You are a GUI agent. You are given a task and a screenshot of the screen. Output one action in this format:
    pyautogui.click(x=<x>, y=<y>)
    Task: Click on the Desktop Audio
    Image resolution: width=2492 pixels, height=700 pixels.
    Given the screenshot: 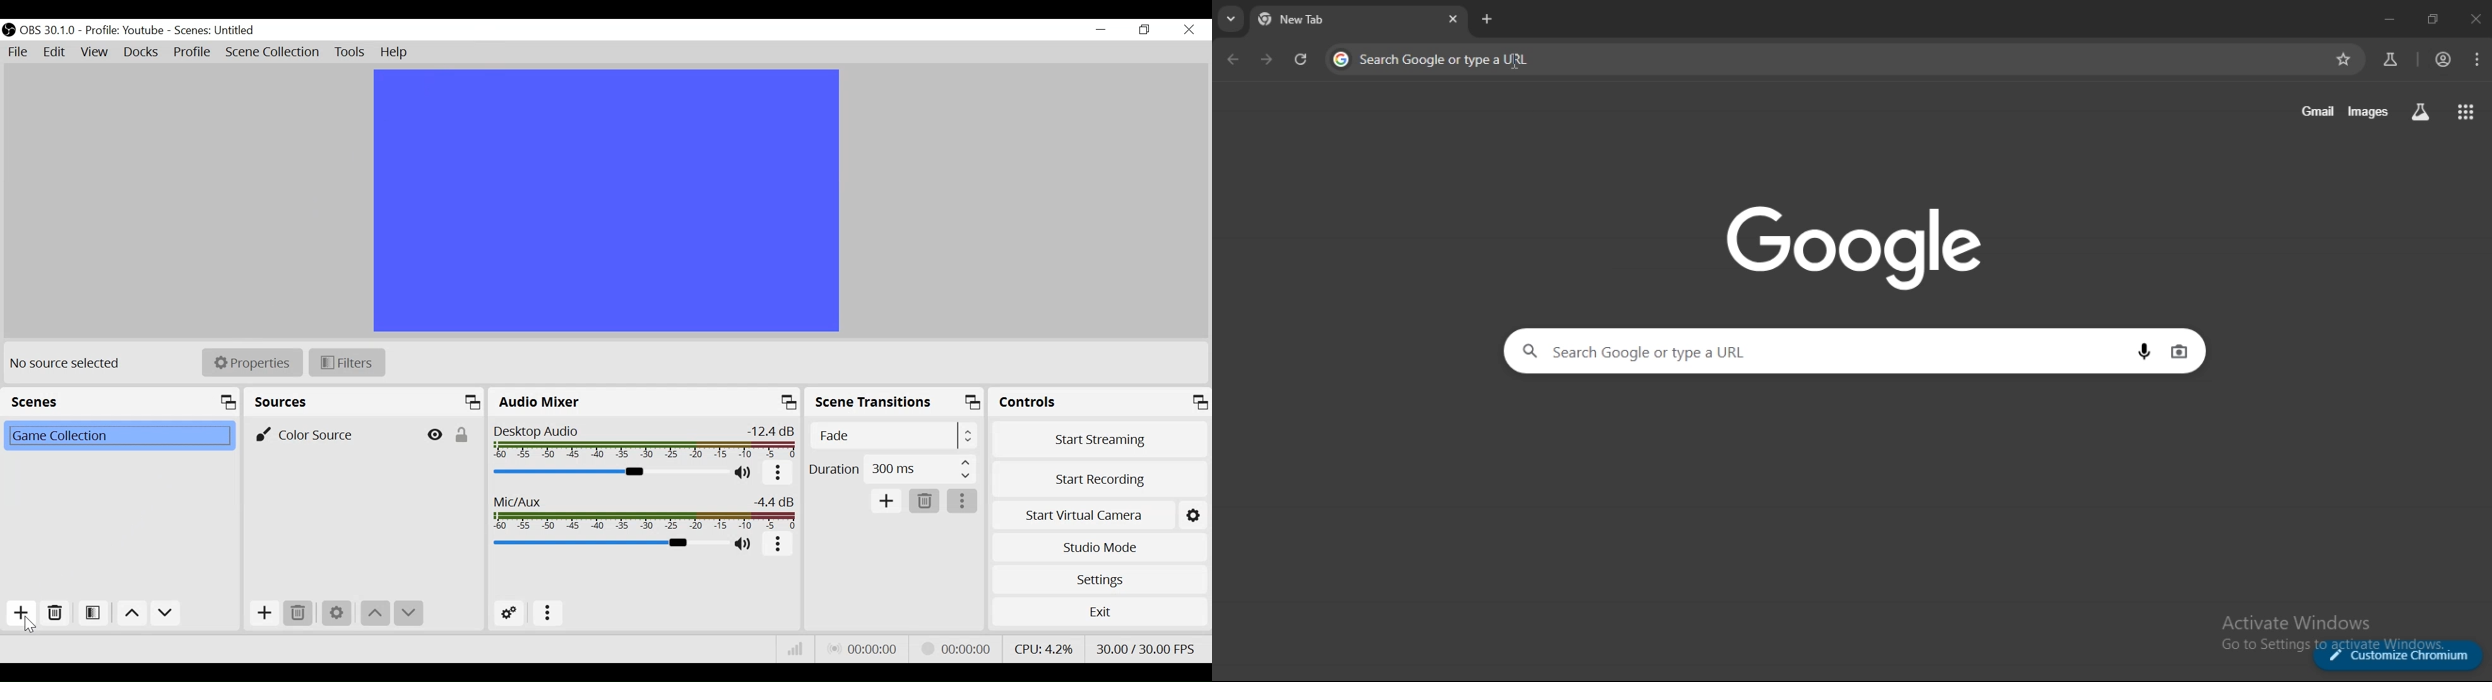 What is the action you would take?
    pyautogui.click(x=645, y=443)
    